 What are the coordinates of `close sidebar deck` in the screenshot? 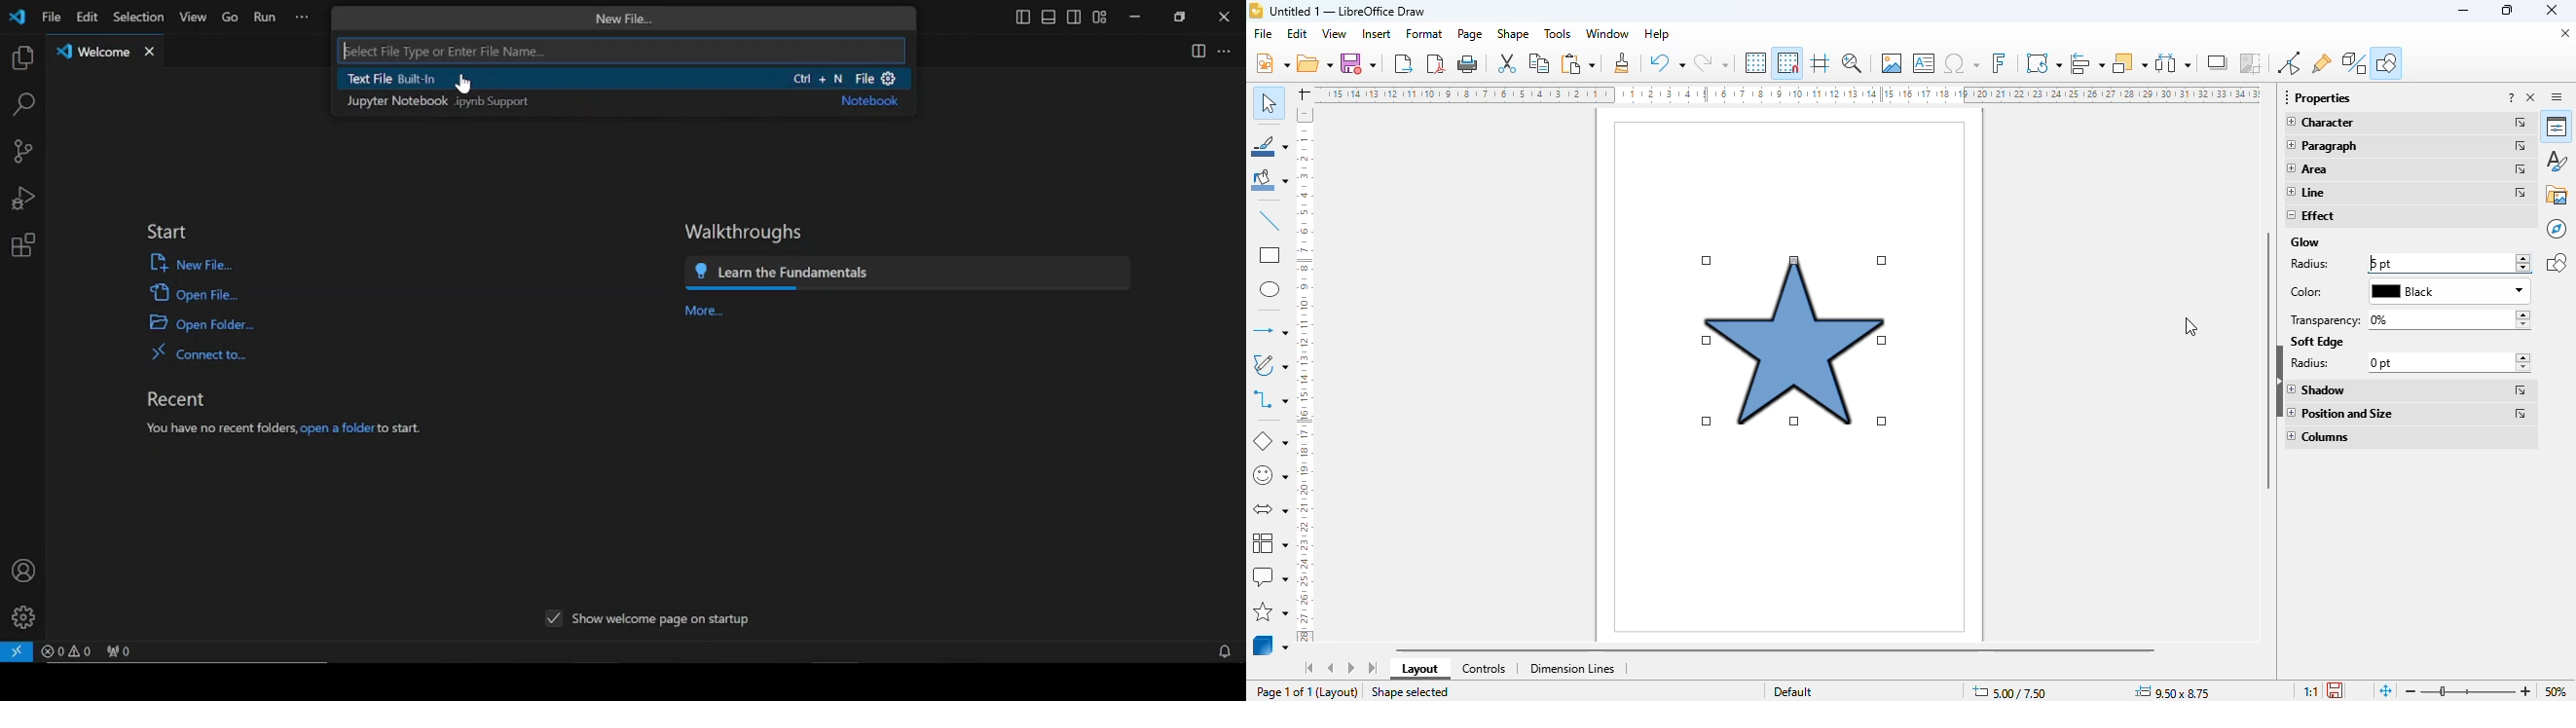 It's located at (2530, 97).